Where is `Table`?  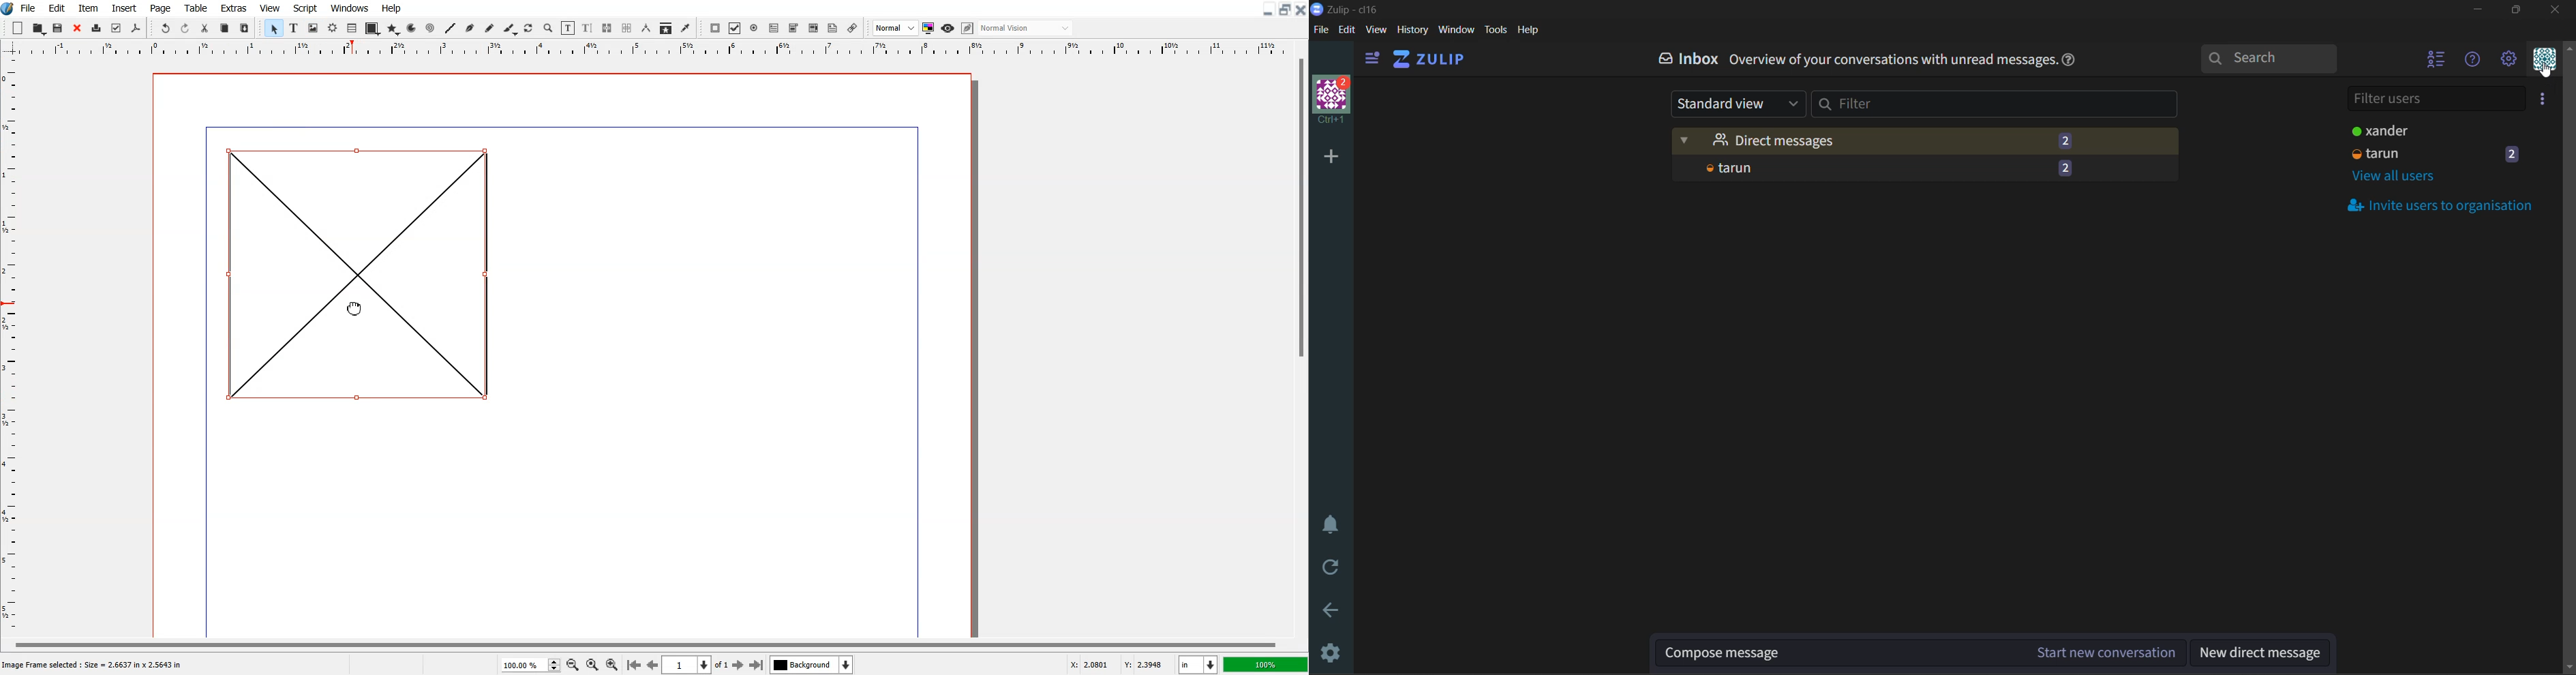 Table is located at coordinates (196, 7).